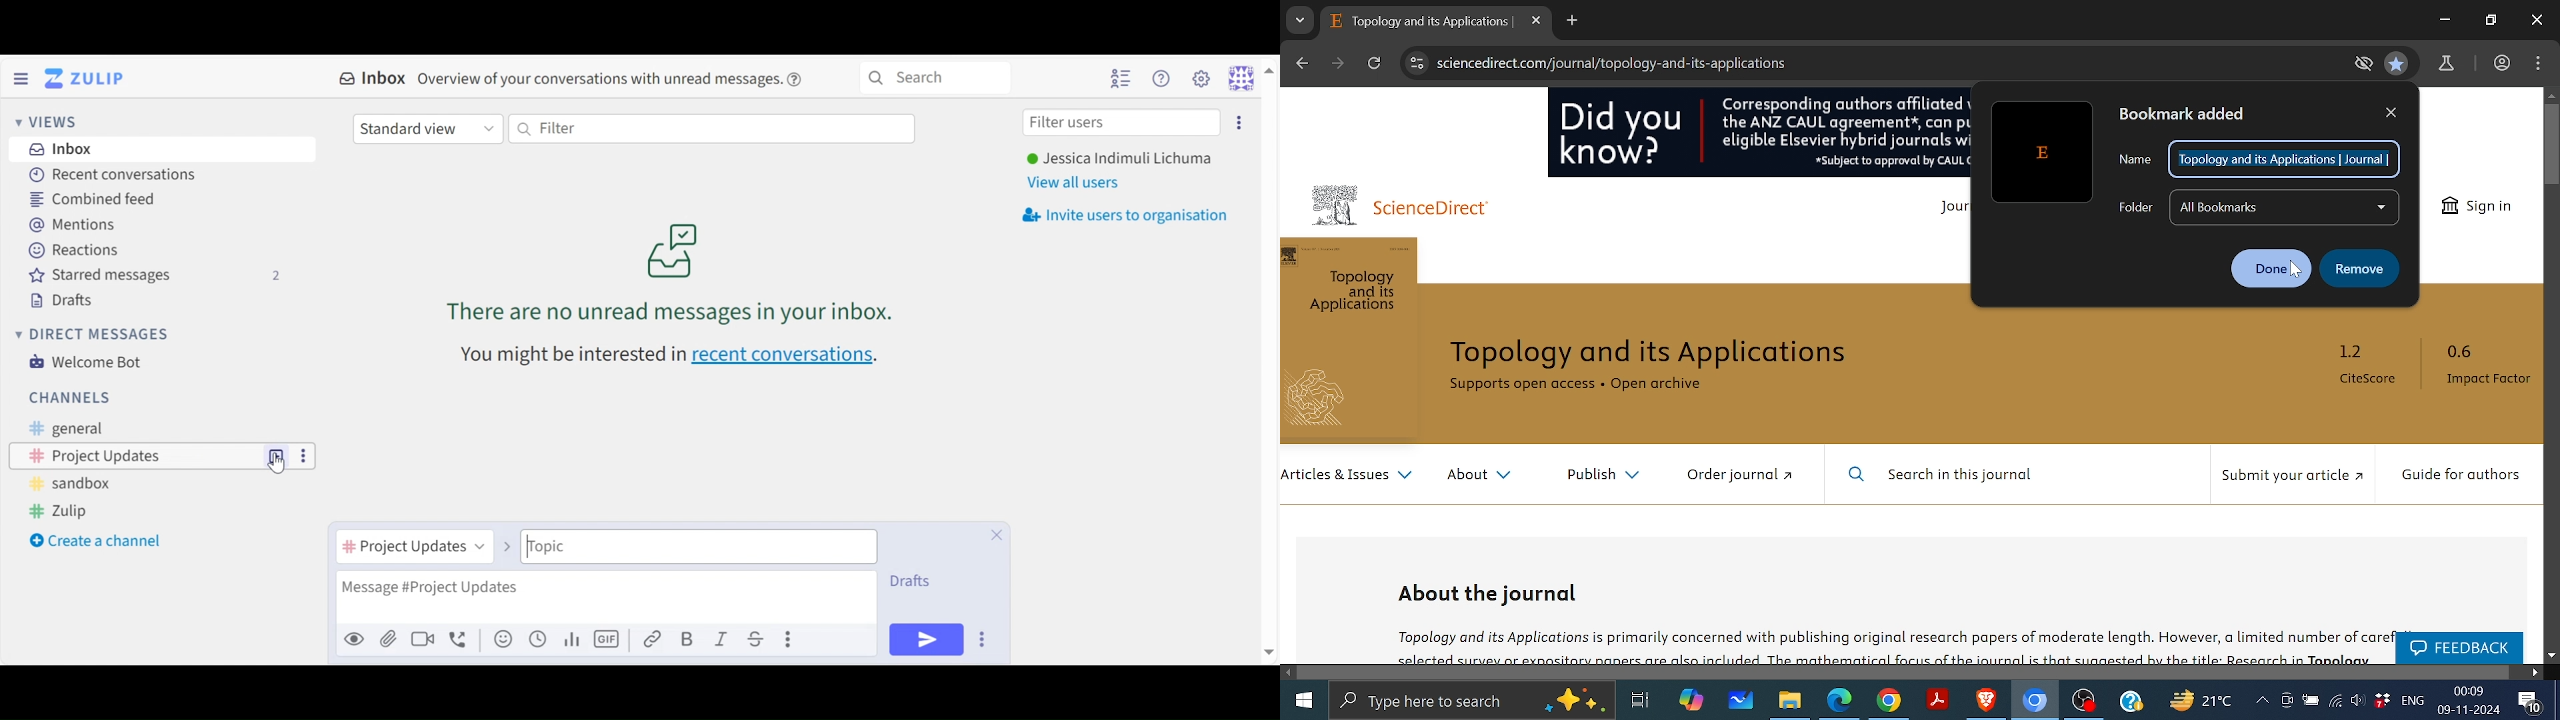  What do you see at coordinates (605, 596) in the screenshot?
I see `Message ` at bounding box center [605, 596].